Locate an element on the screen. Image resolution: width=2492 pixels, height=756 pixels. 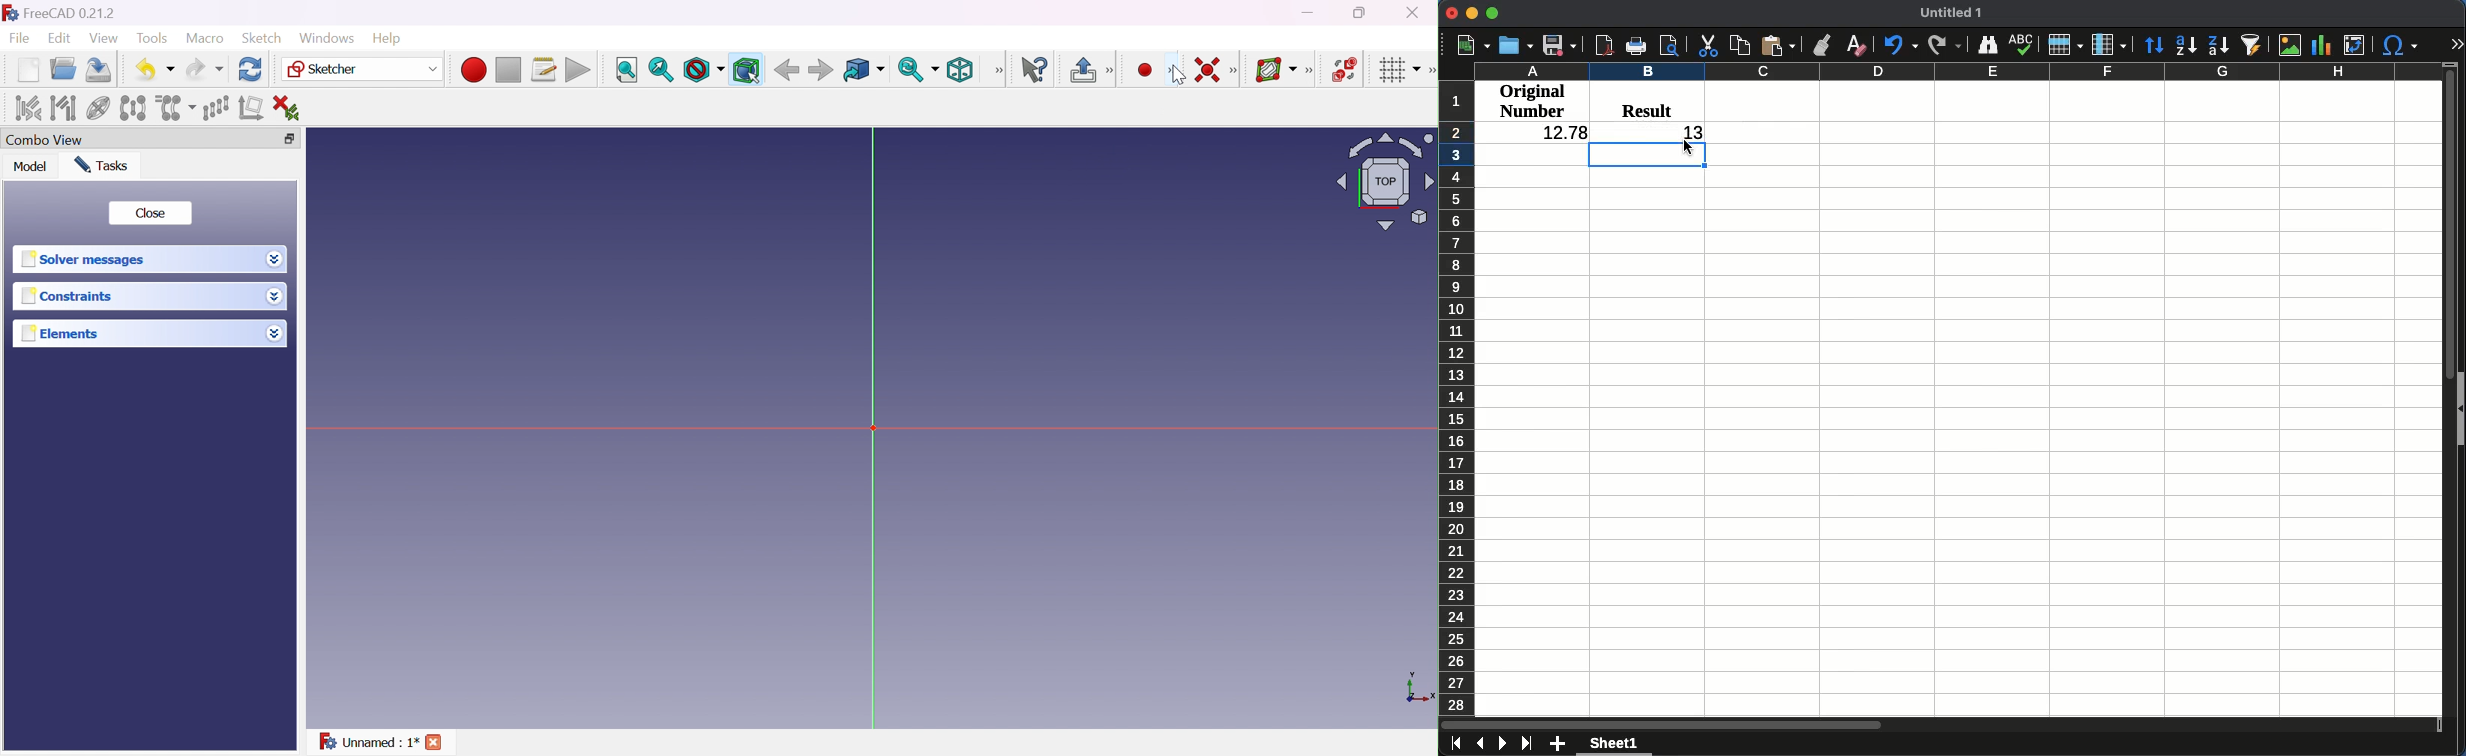
Restore down is located at coordinates (1362, 14).